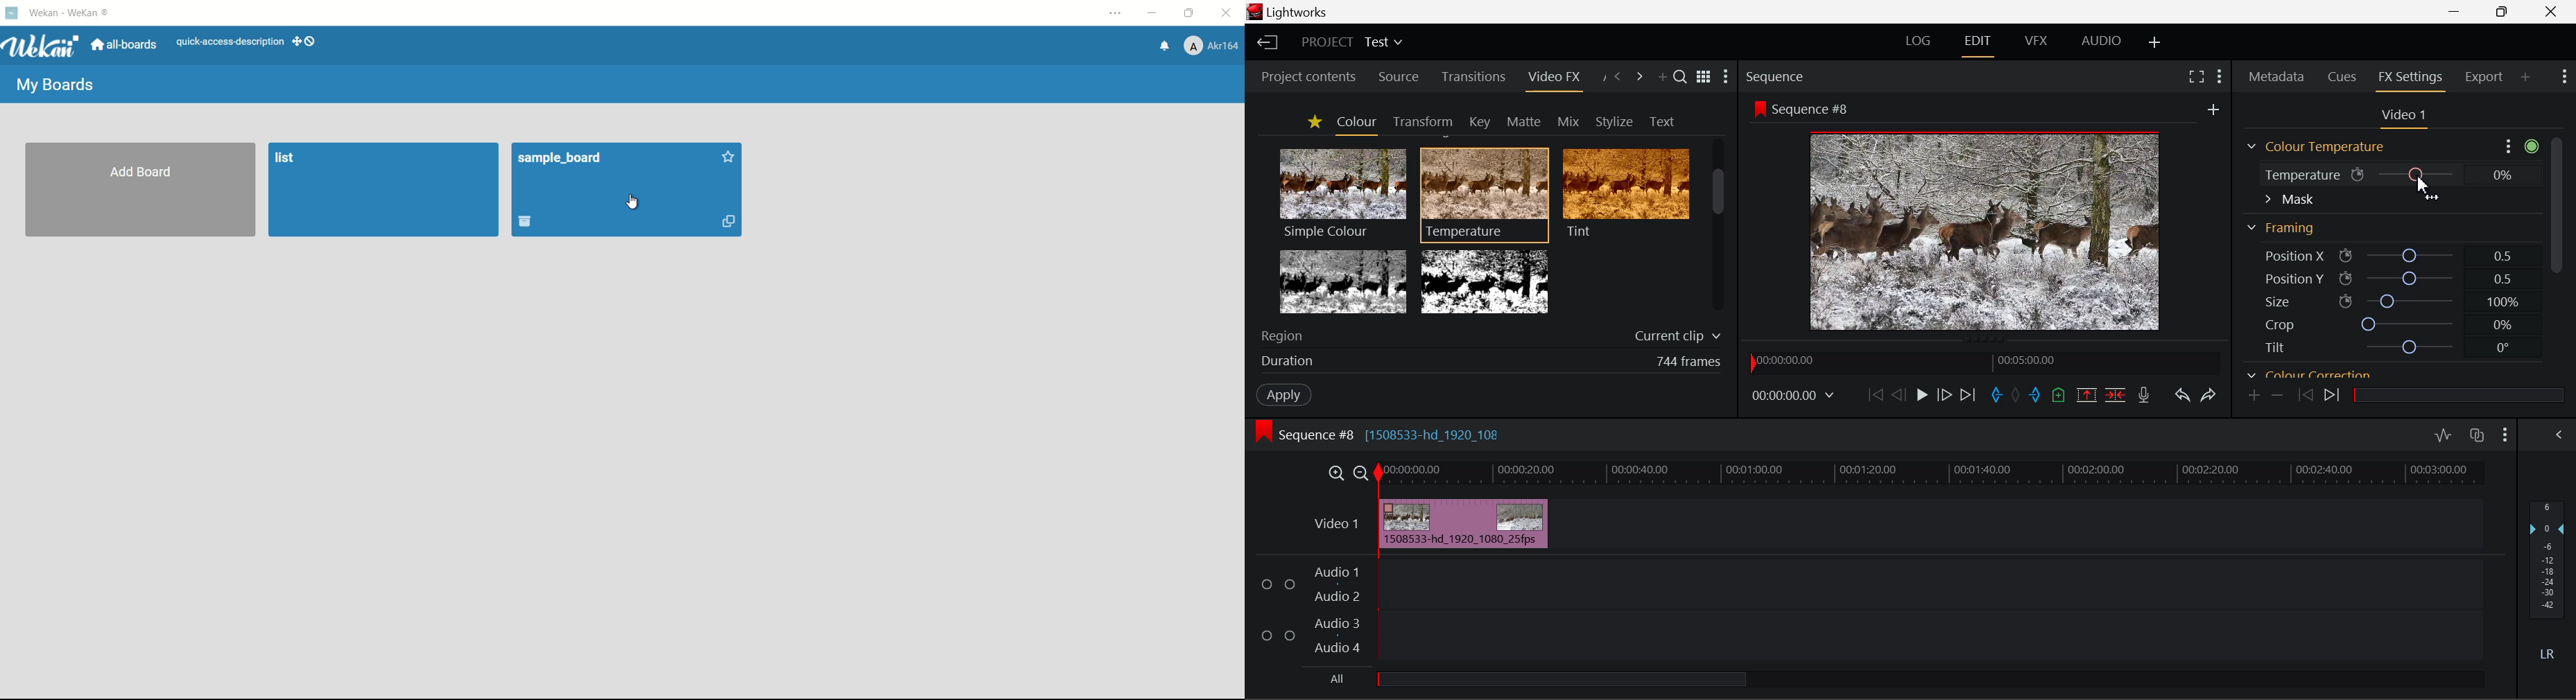 This screenshot has width=2576, height=700. I want to click on To start, so click(1874, 398).